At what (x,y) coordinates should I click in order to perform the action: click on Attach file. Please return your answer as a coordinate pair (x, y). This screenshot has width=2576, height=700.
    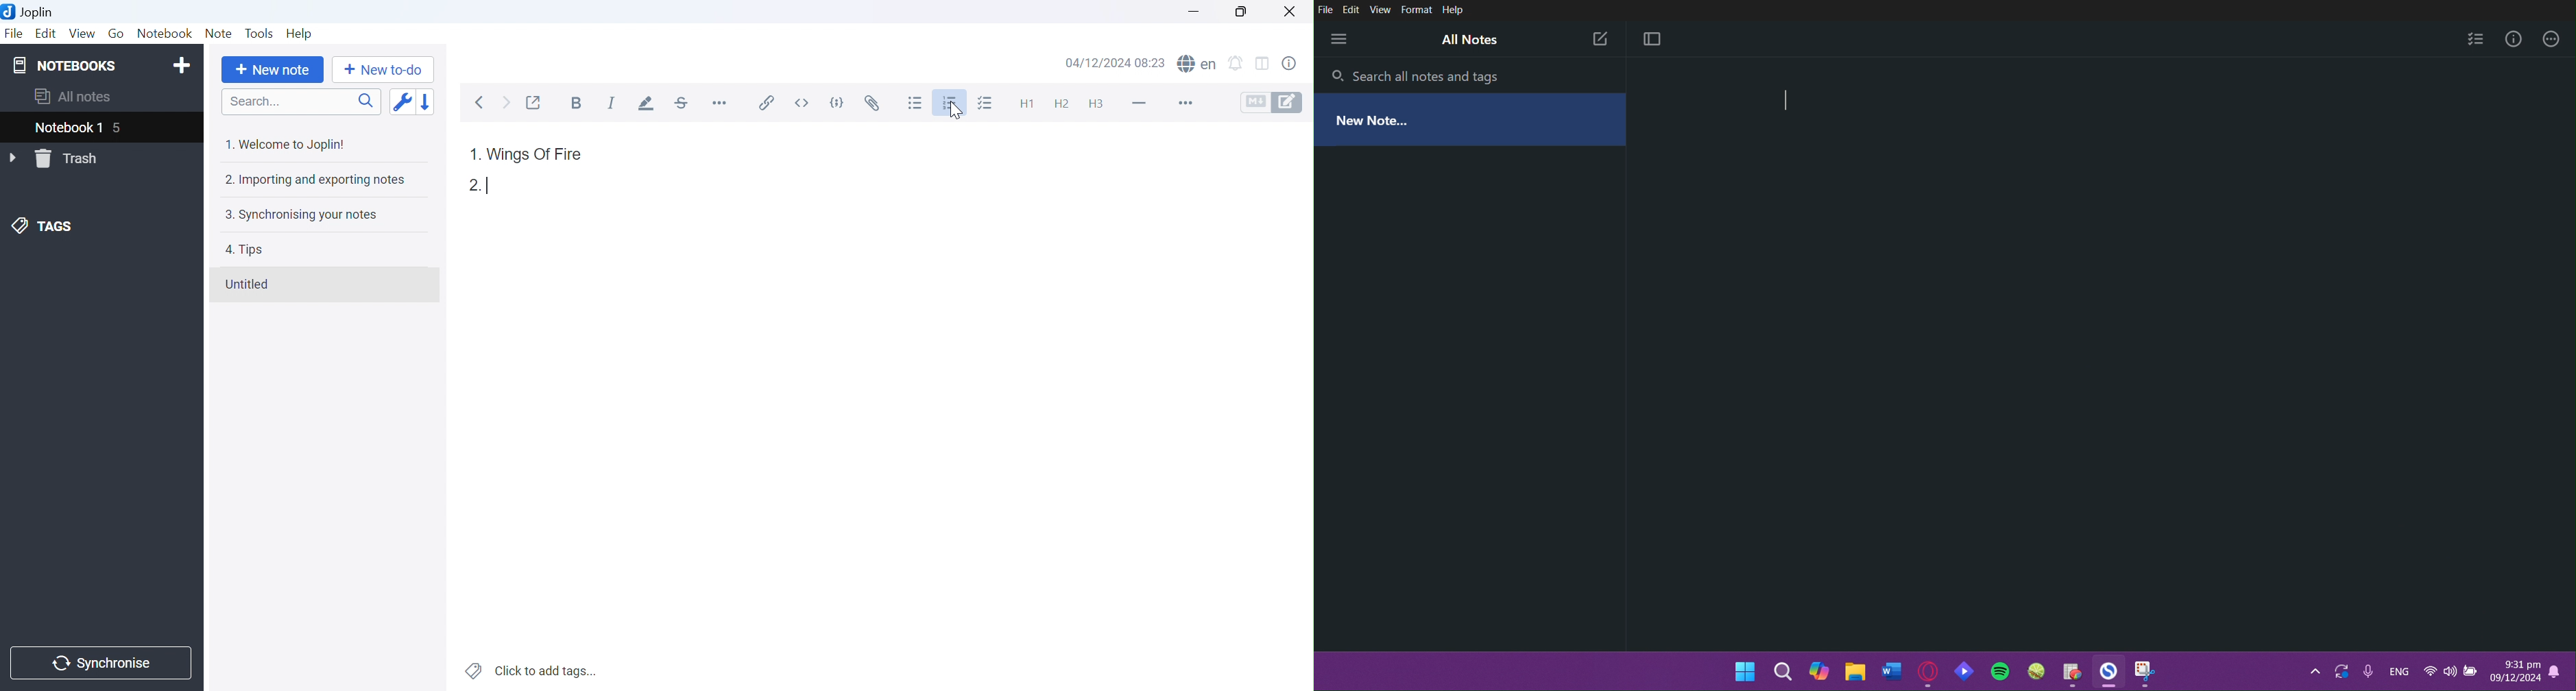
    Looking at the image, I should click on (871, 104).